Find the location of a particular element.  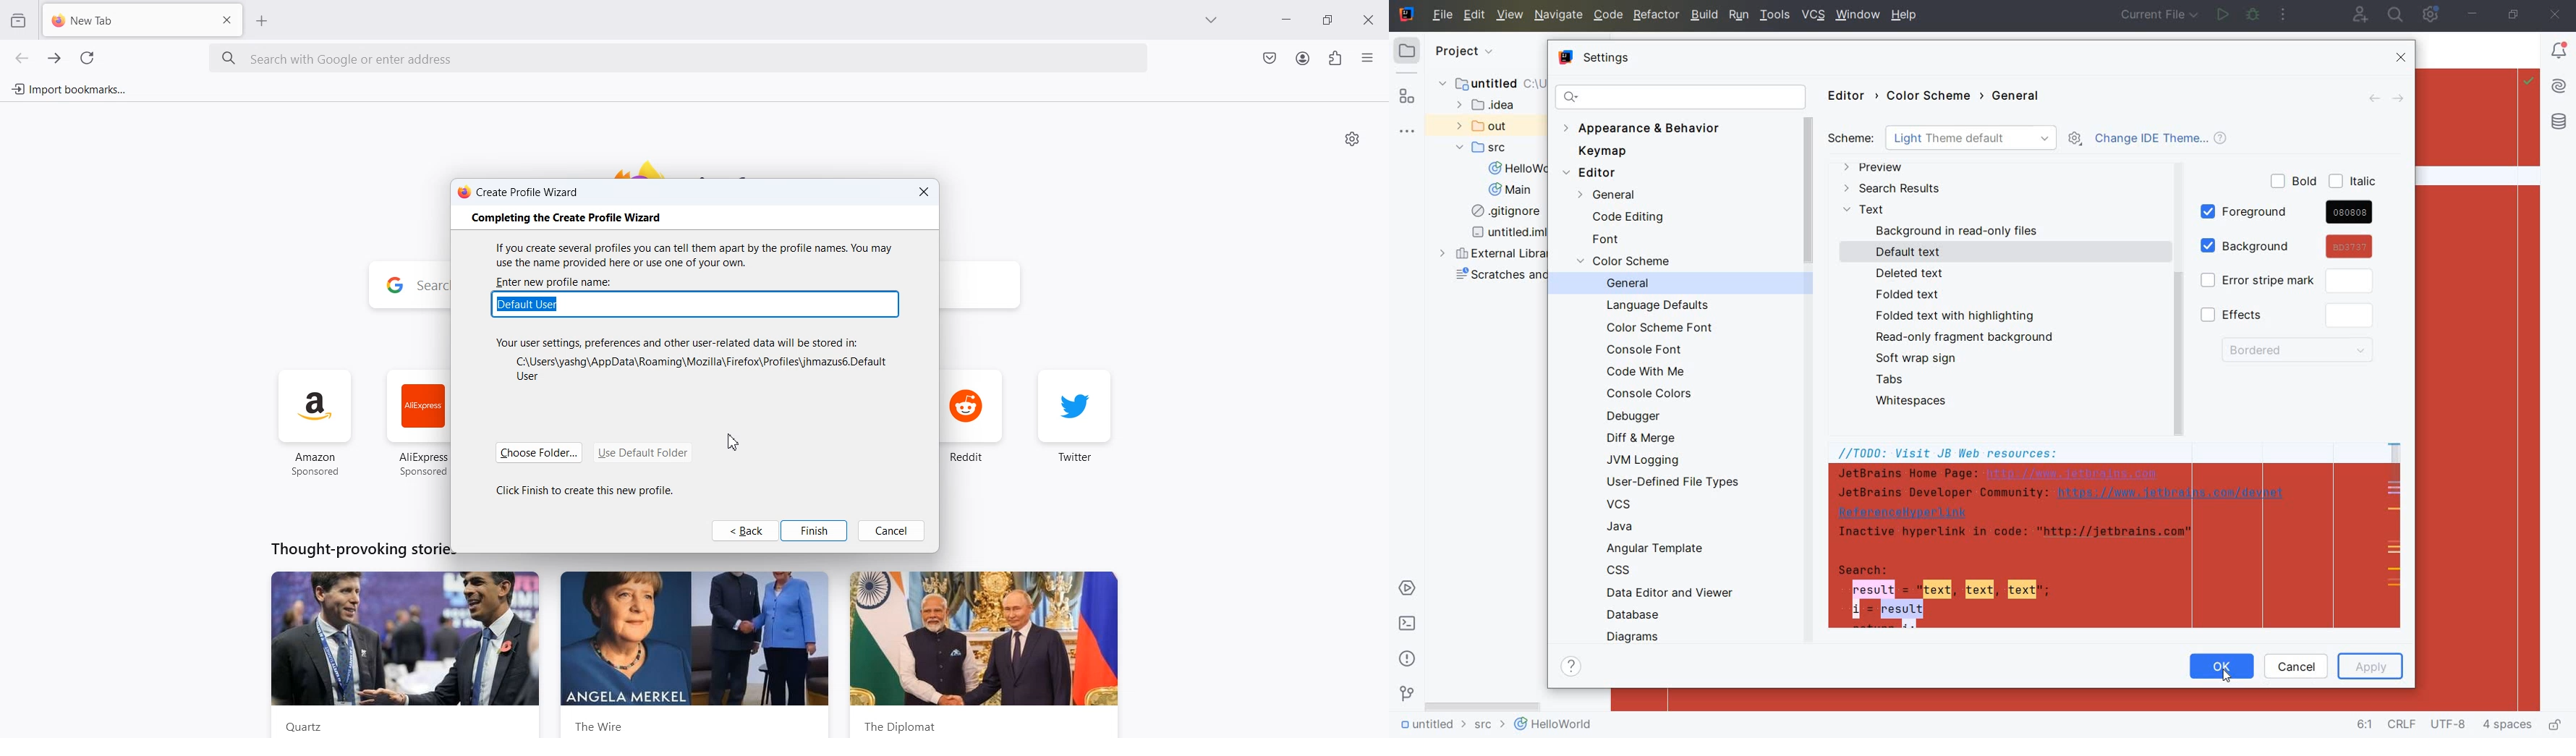

Use Default Folder is located at coordinates (644, 453).